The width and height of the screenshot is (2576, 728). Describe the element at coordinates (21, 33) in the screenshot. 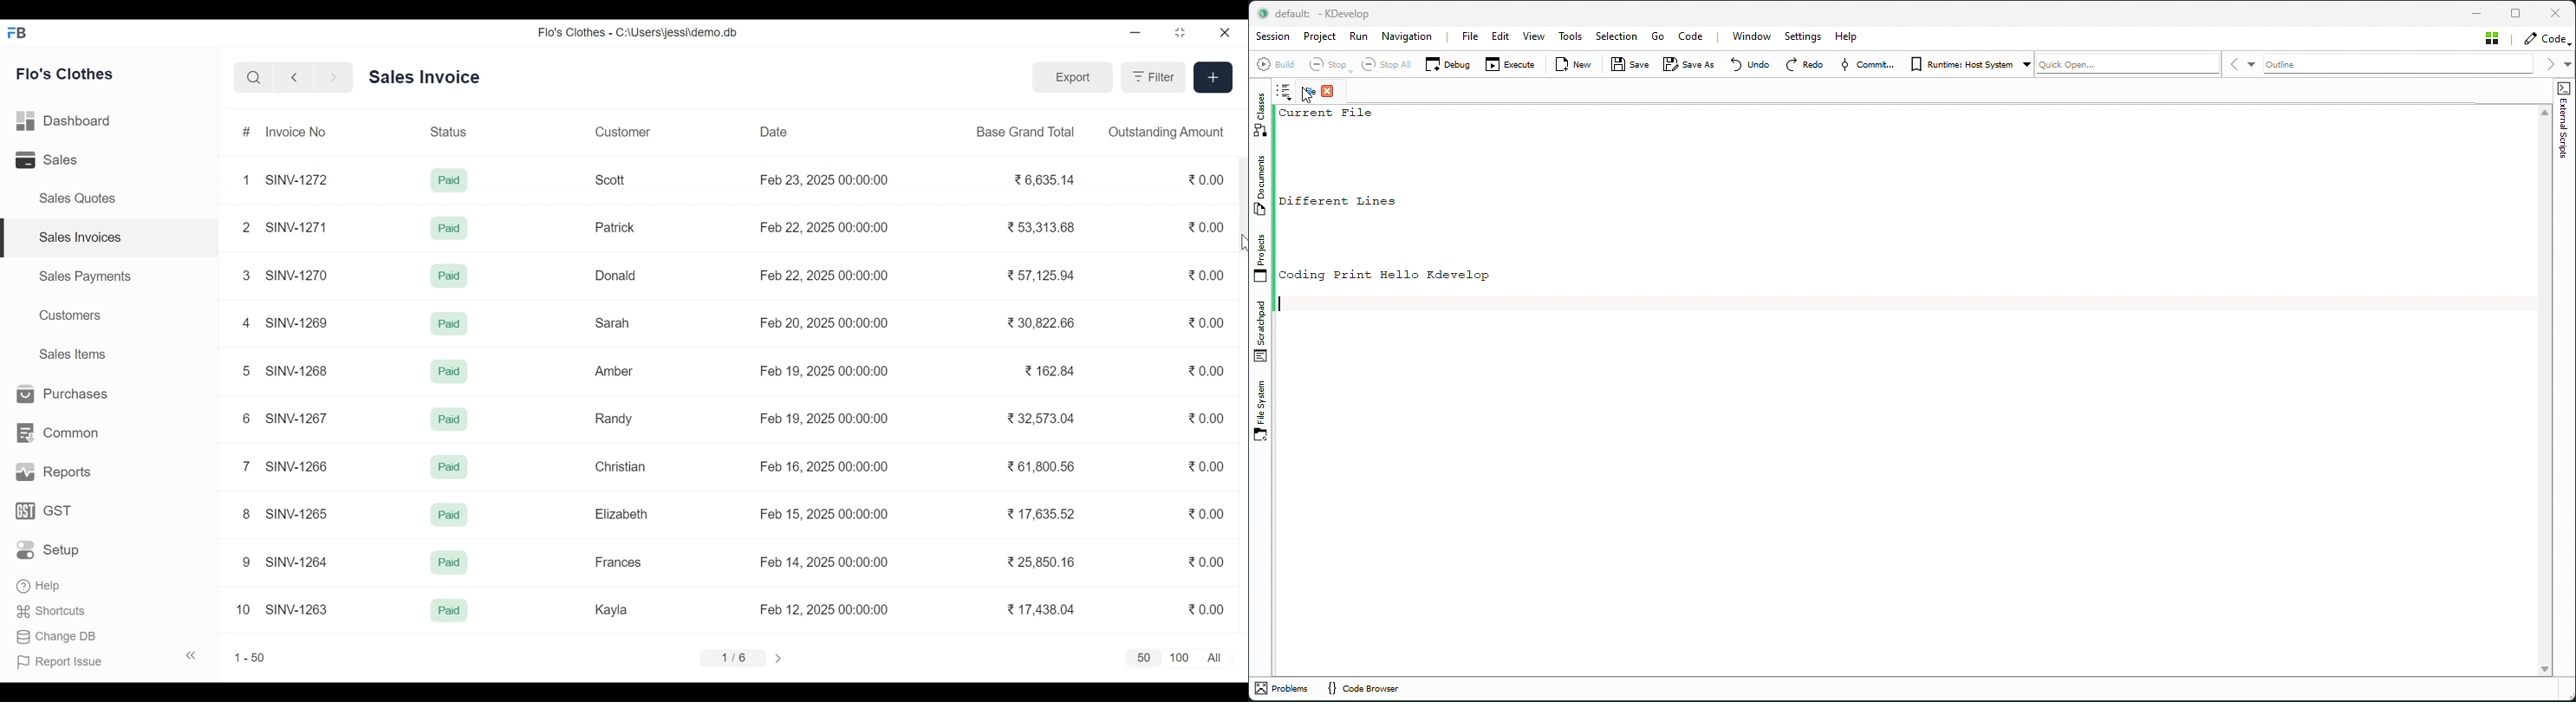

I see `Frappe Book Desktop Icon` at that location.